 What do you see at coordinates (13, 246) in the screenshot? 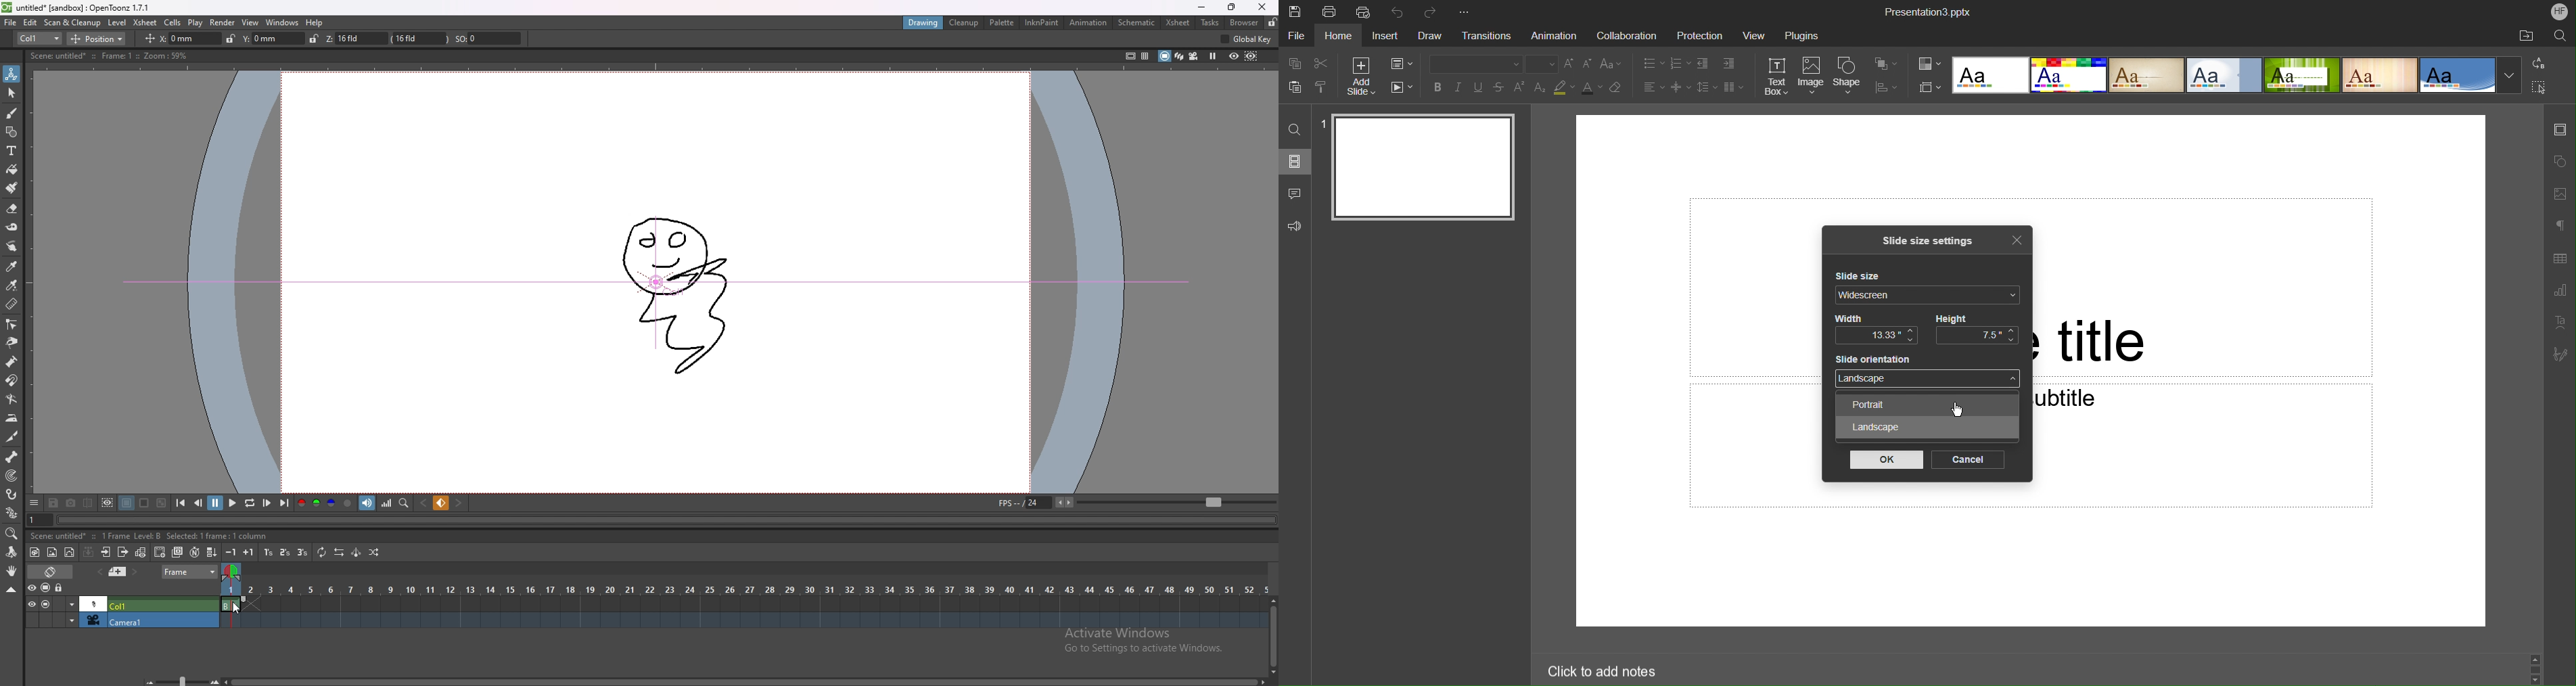
I see `finger` at bounding box center [13, 246].